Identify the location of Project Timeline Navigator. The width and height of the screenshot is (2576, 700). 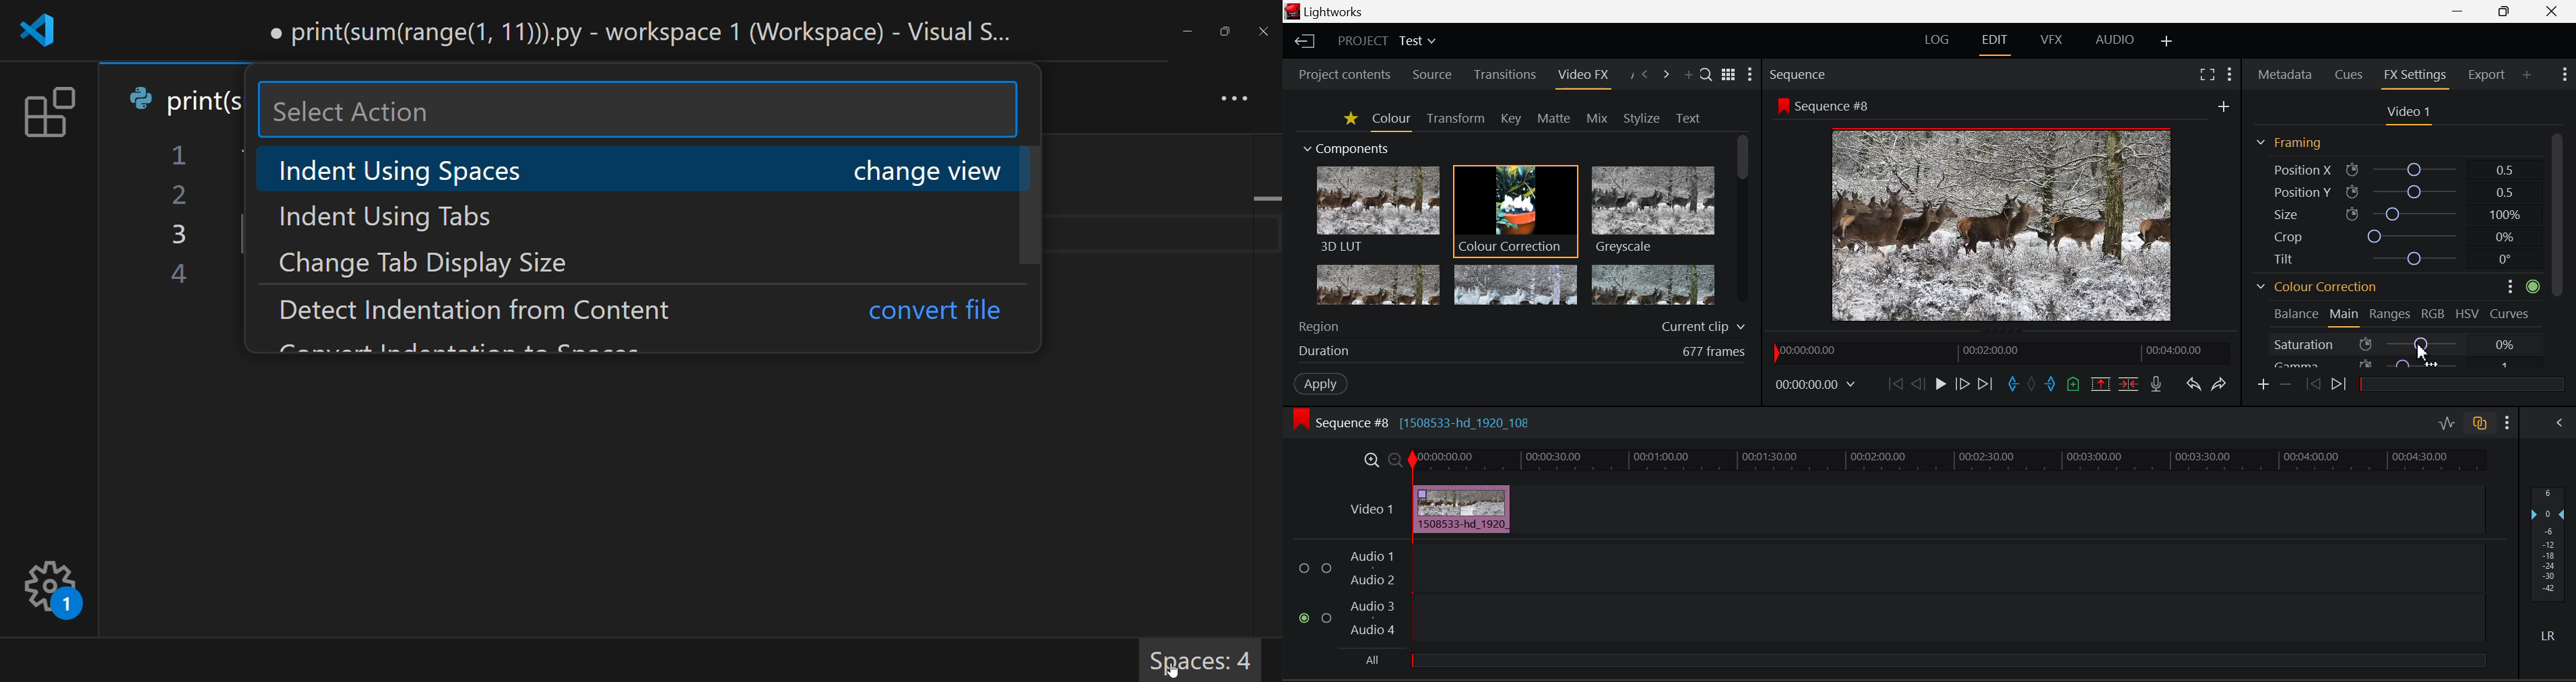
(2002, 351).